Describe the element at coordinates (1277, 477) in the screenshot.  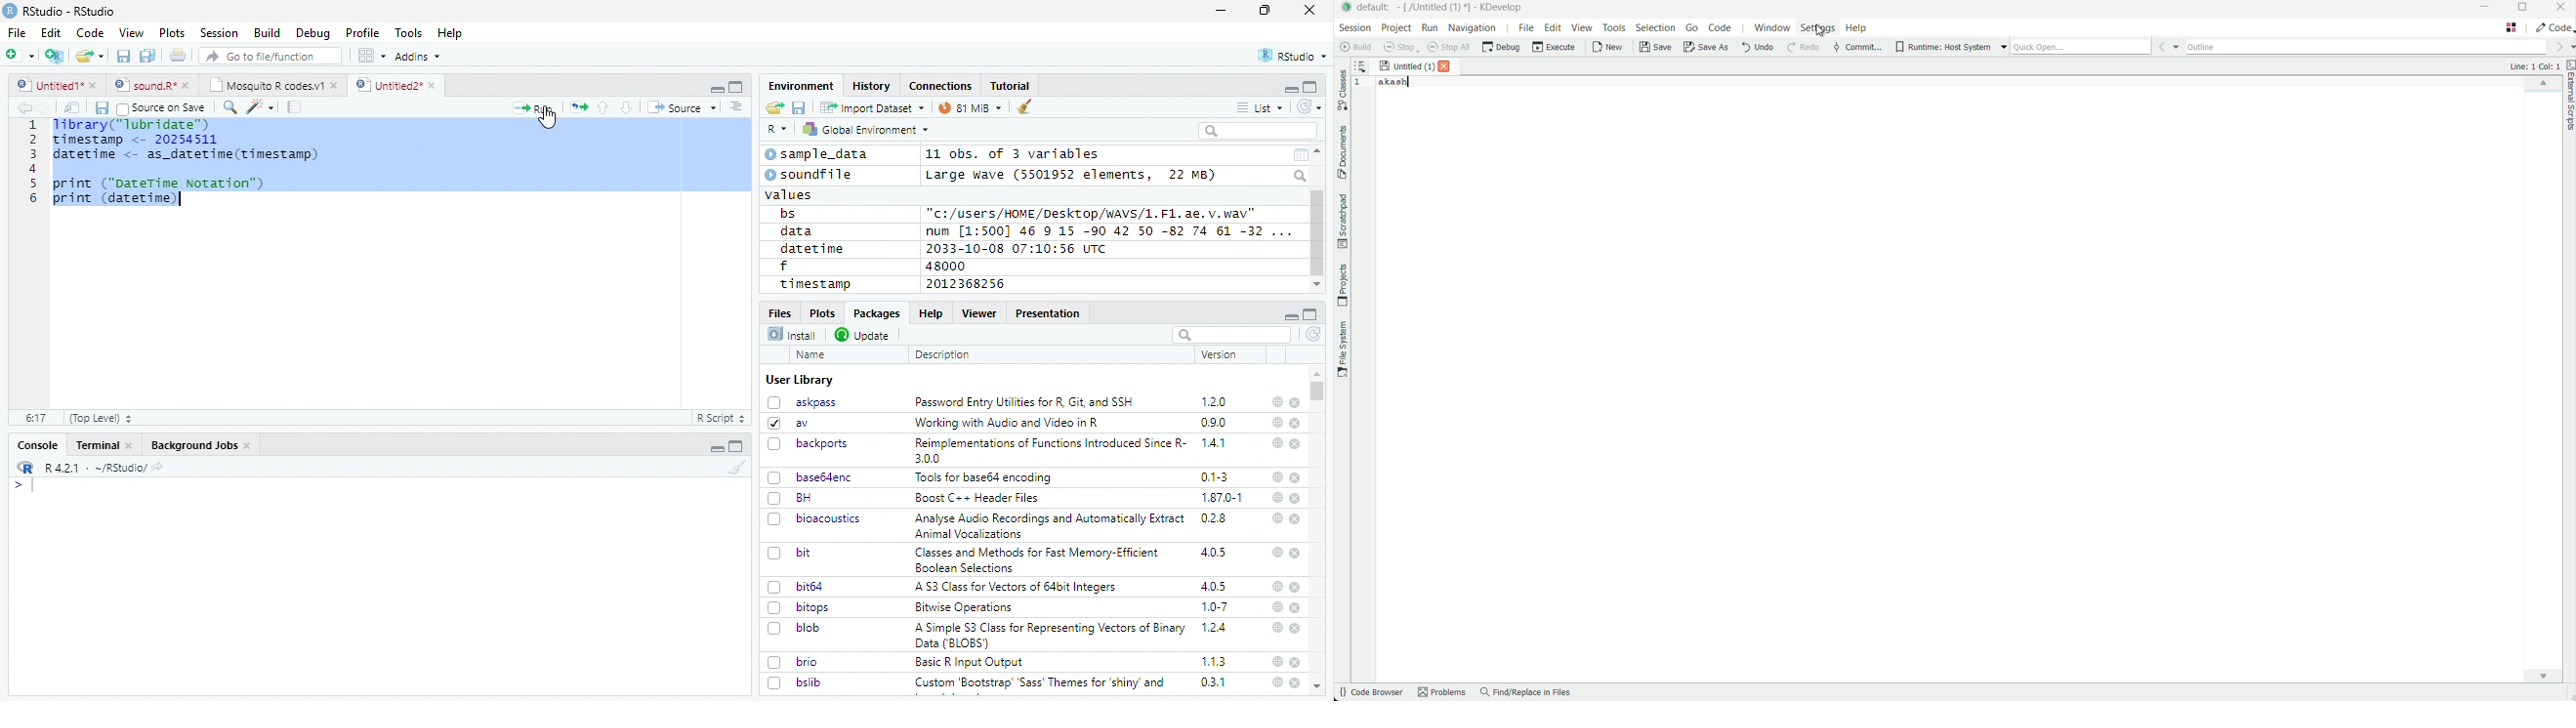
I see `help` at that location.